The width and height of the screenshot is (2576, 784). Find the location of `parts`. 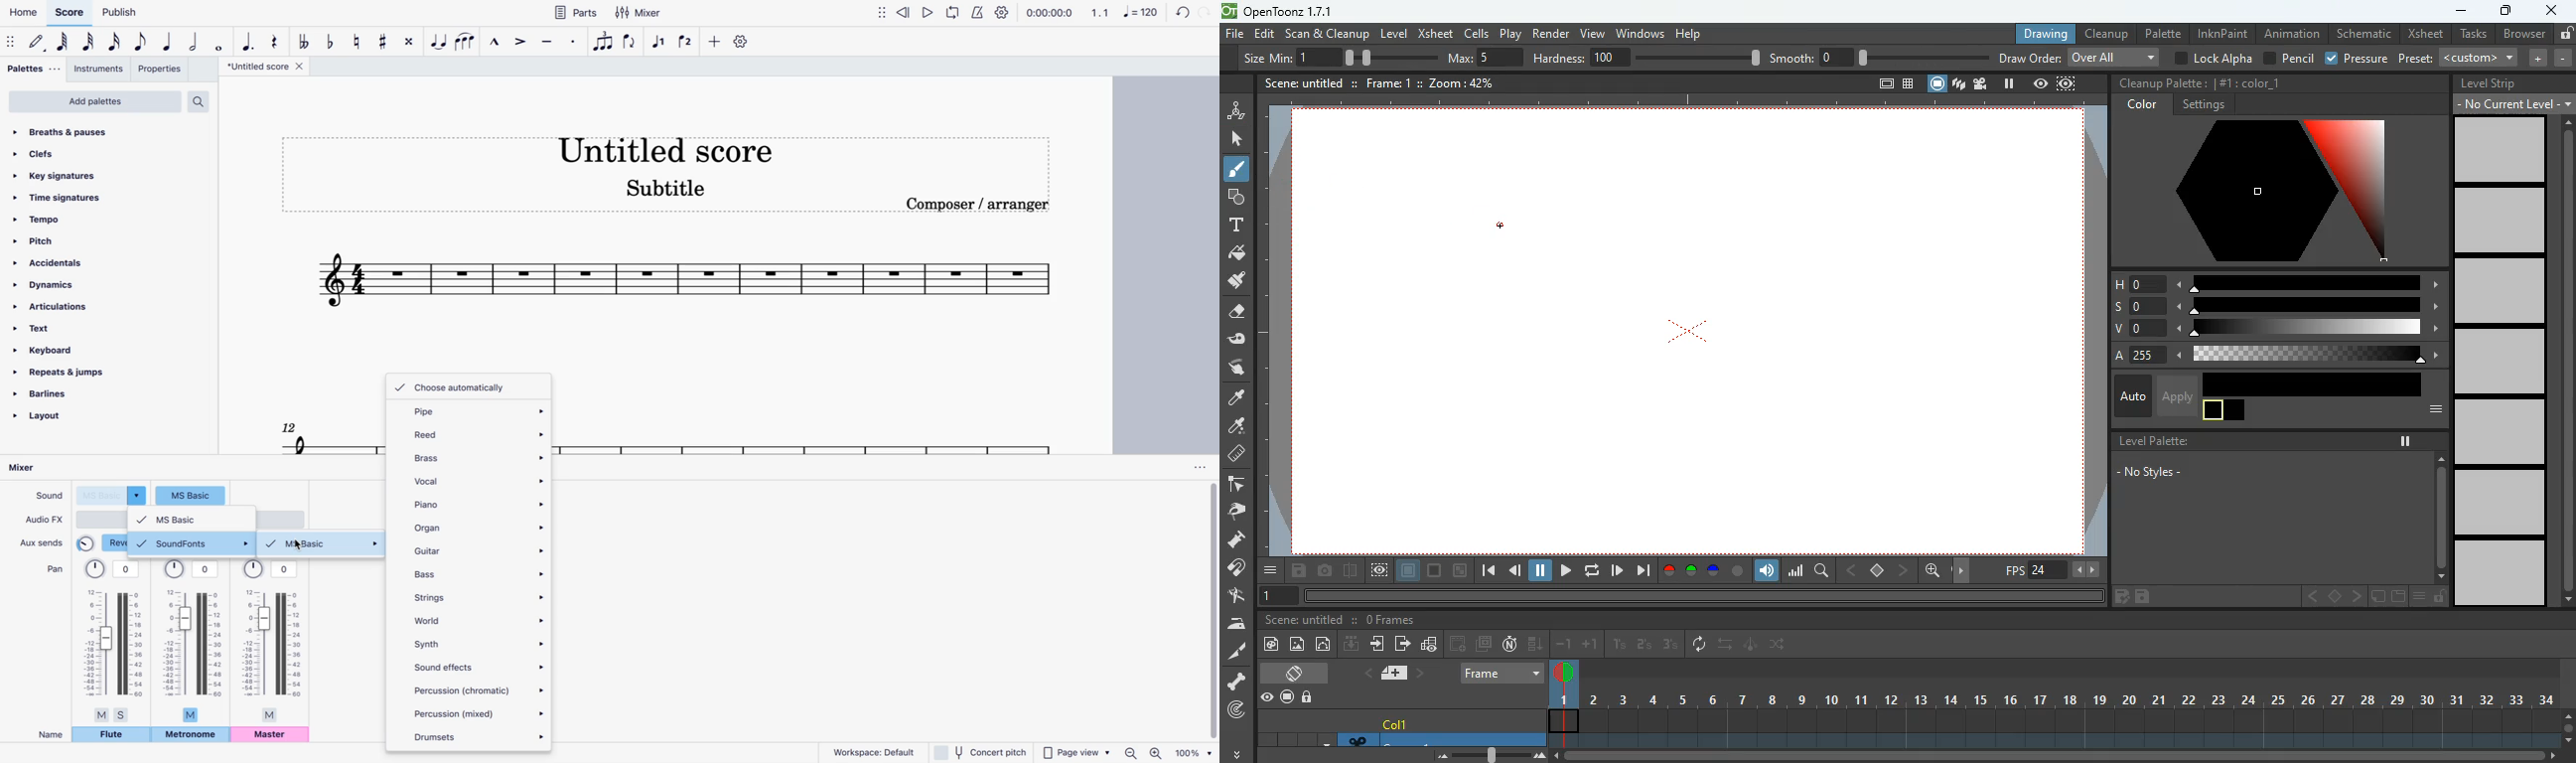

parts is located at coordinates (575, 12).